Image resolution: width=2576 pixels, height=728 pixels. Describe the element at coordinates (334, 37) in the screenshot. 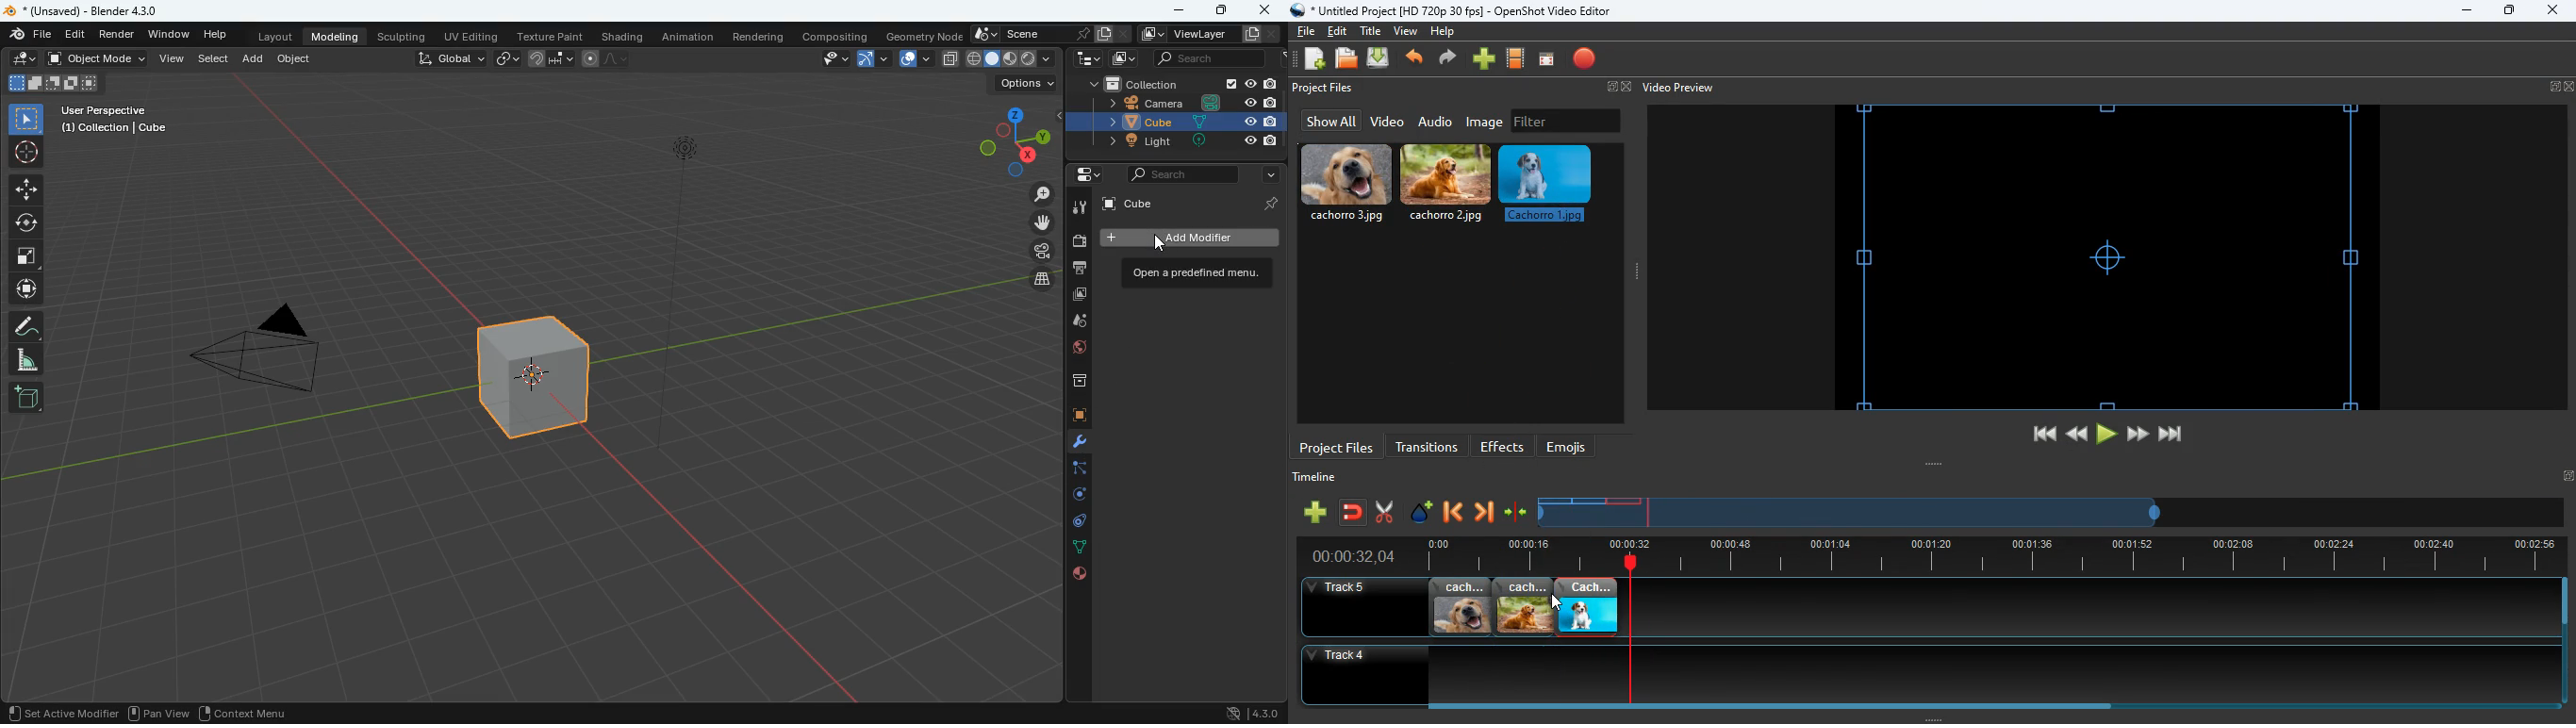

I see `modeling` at that location.